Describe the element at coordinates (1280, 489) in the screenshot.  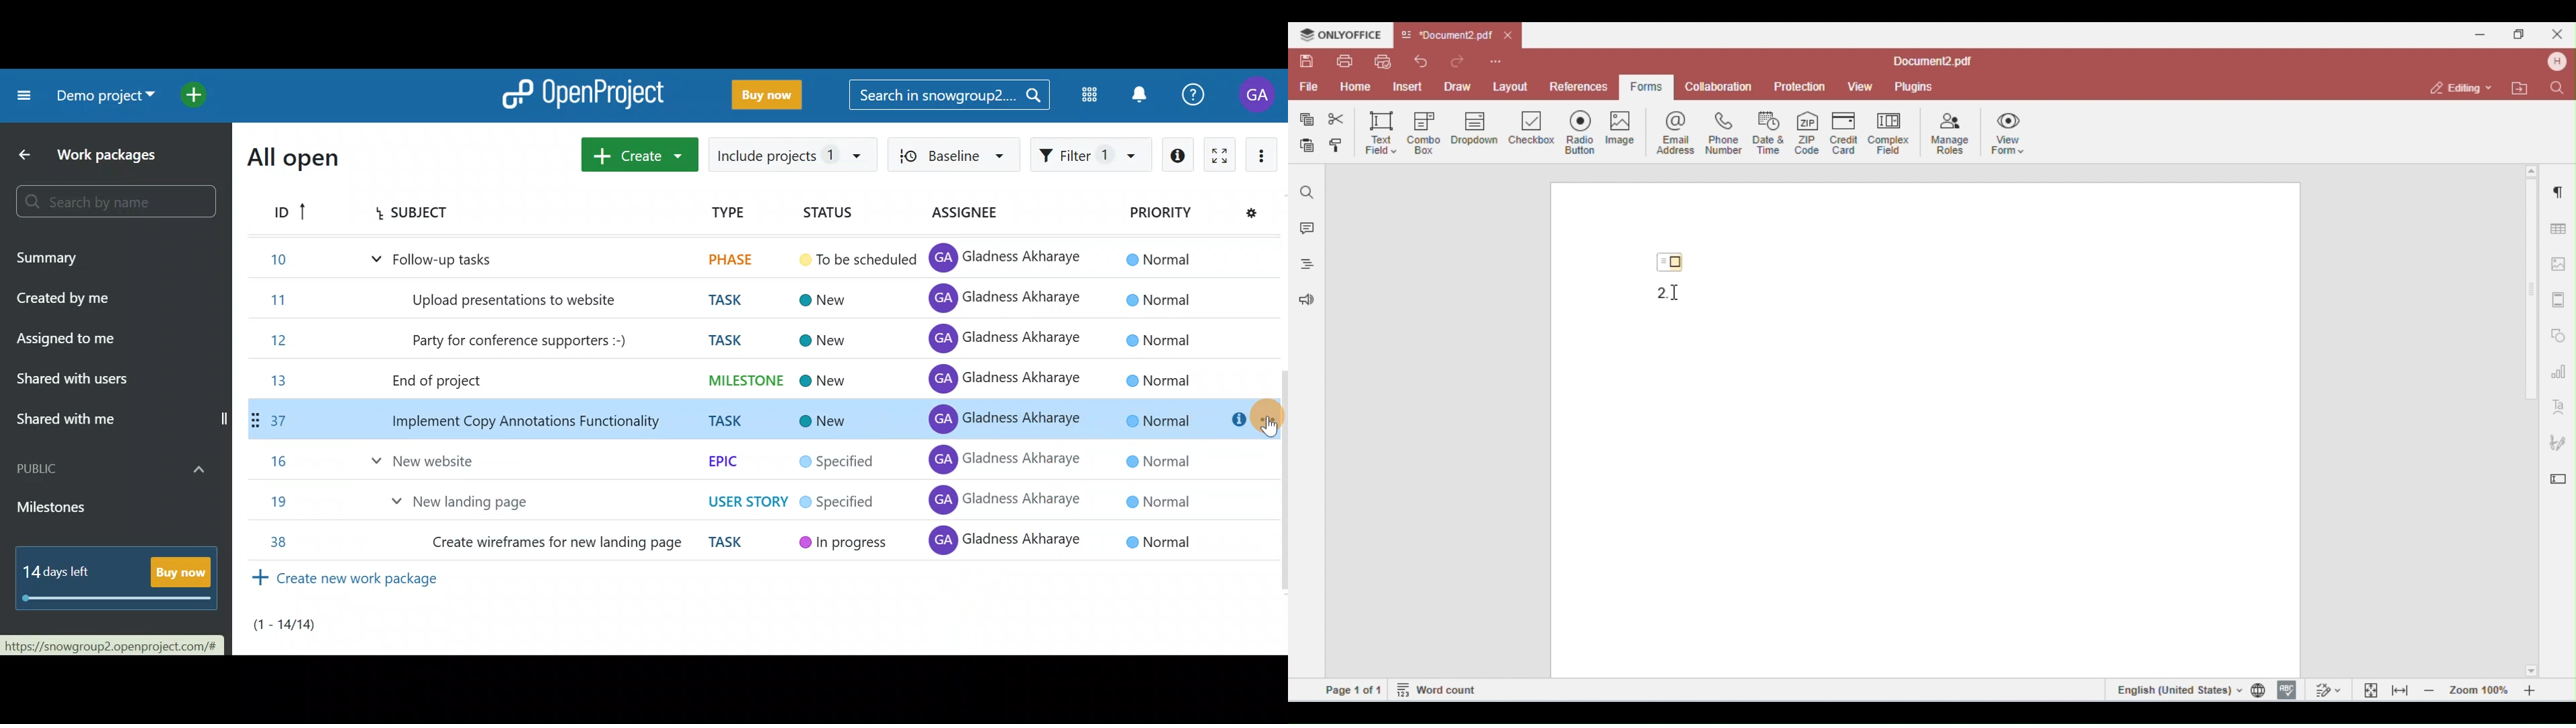
I see `Scroll bar` at that location.